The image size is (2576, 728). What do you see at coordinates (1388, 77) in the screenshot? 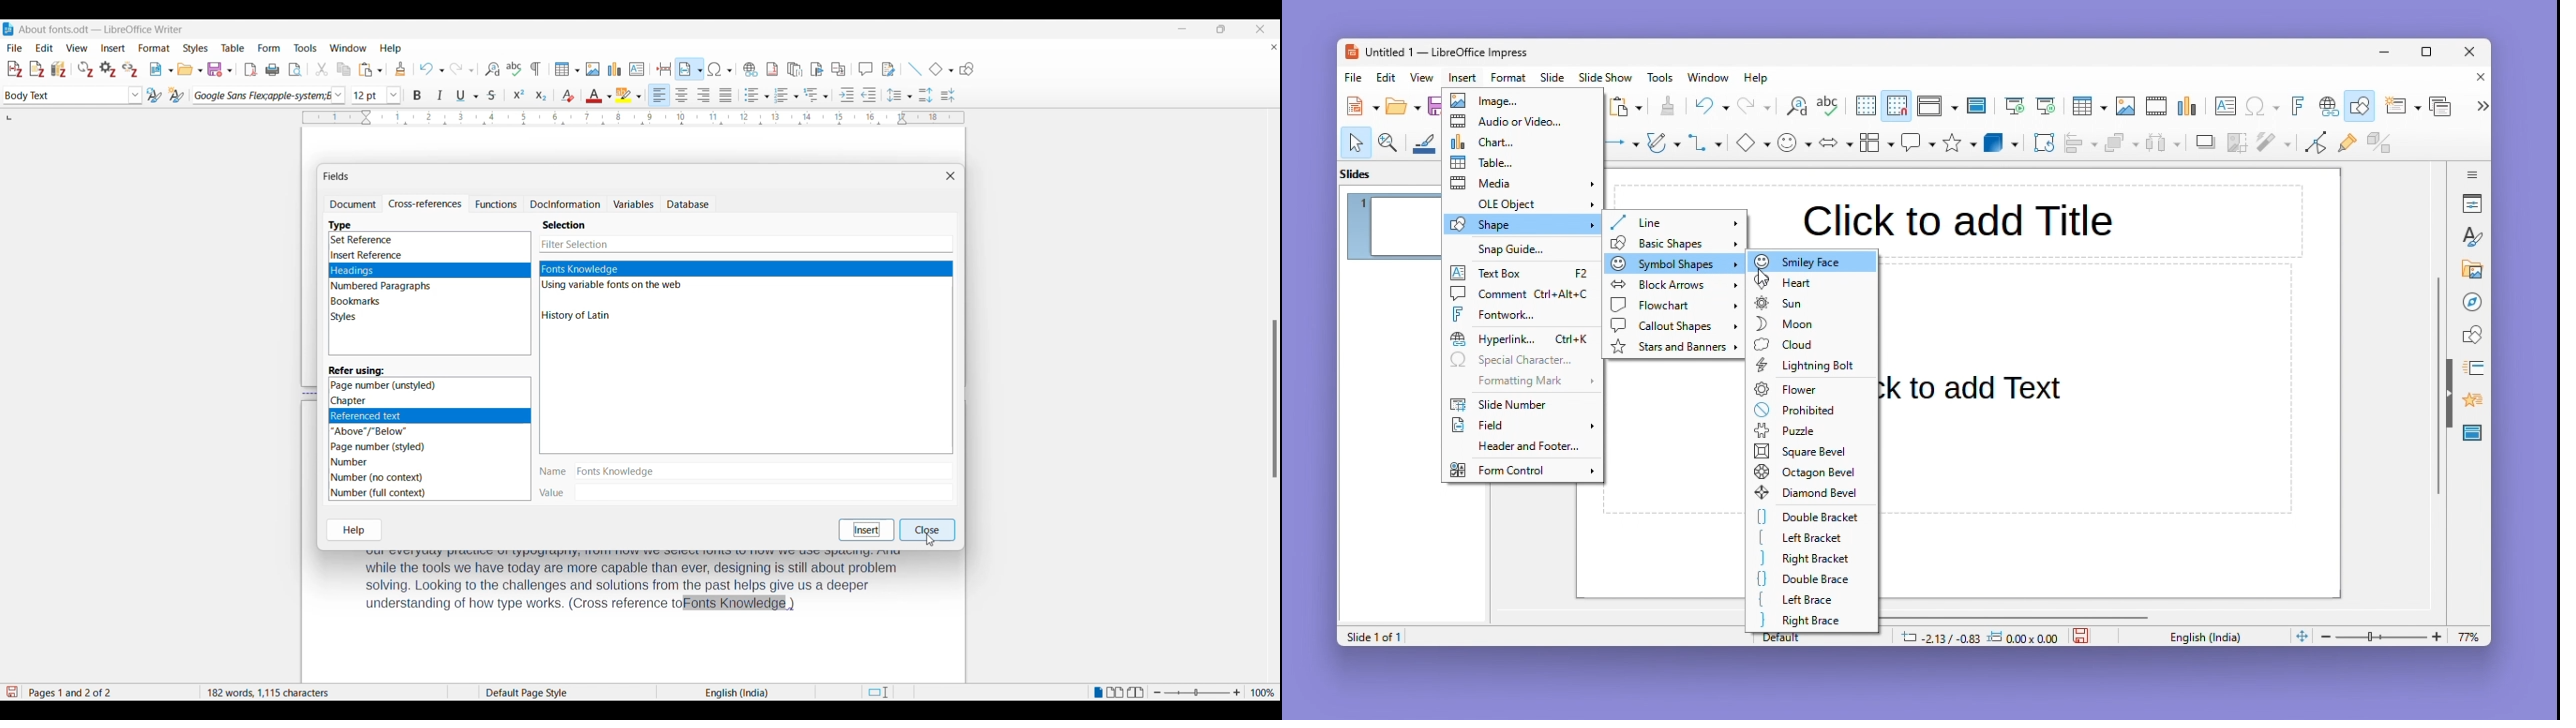
I see `Edit` at bounding box center [1388, 77].